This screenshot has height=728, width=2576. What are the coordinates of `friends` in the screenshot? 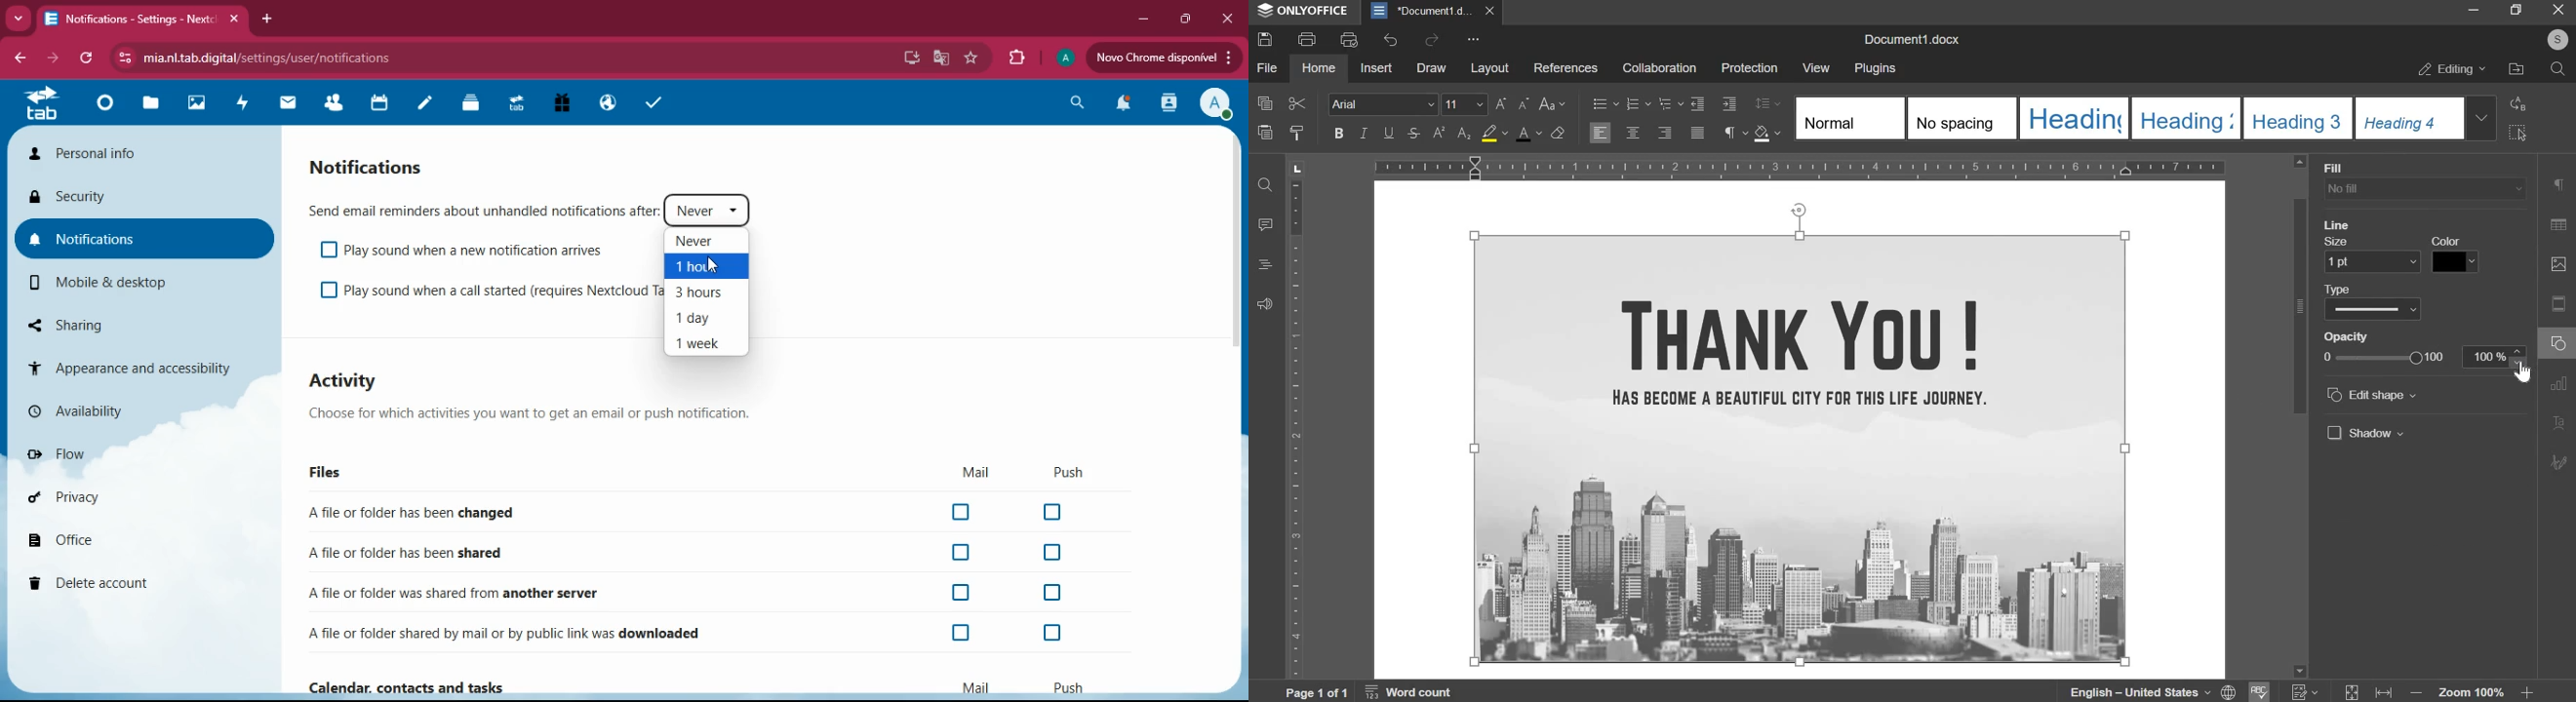 It's located at (337, 104).